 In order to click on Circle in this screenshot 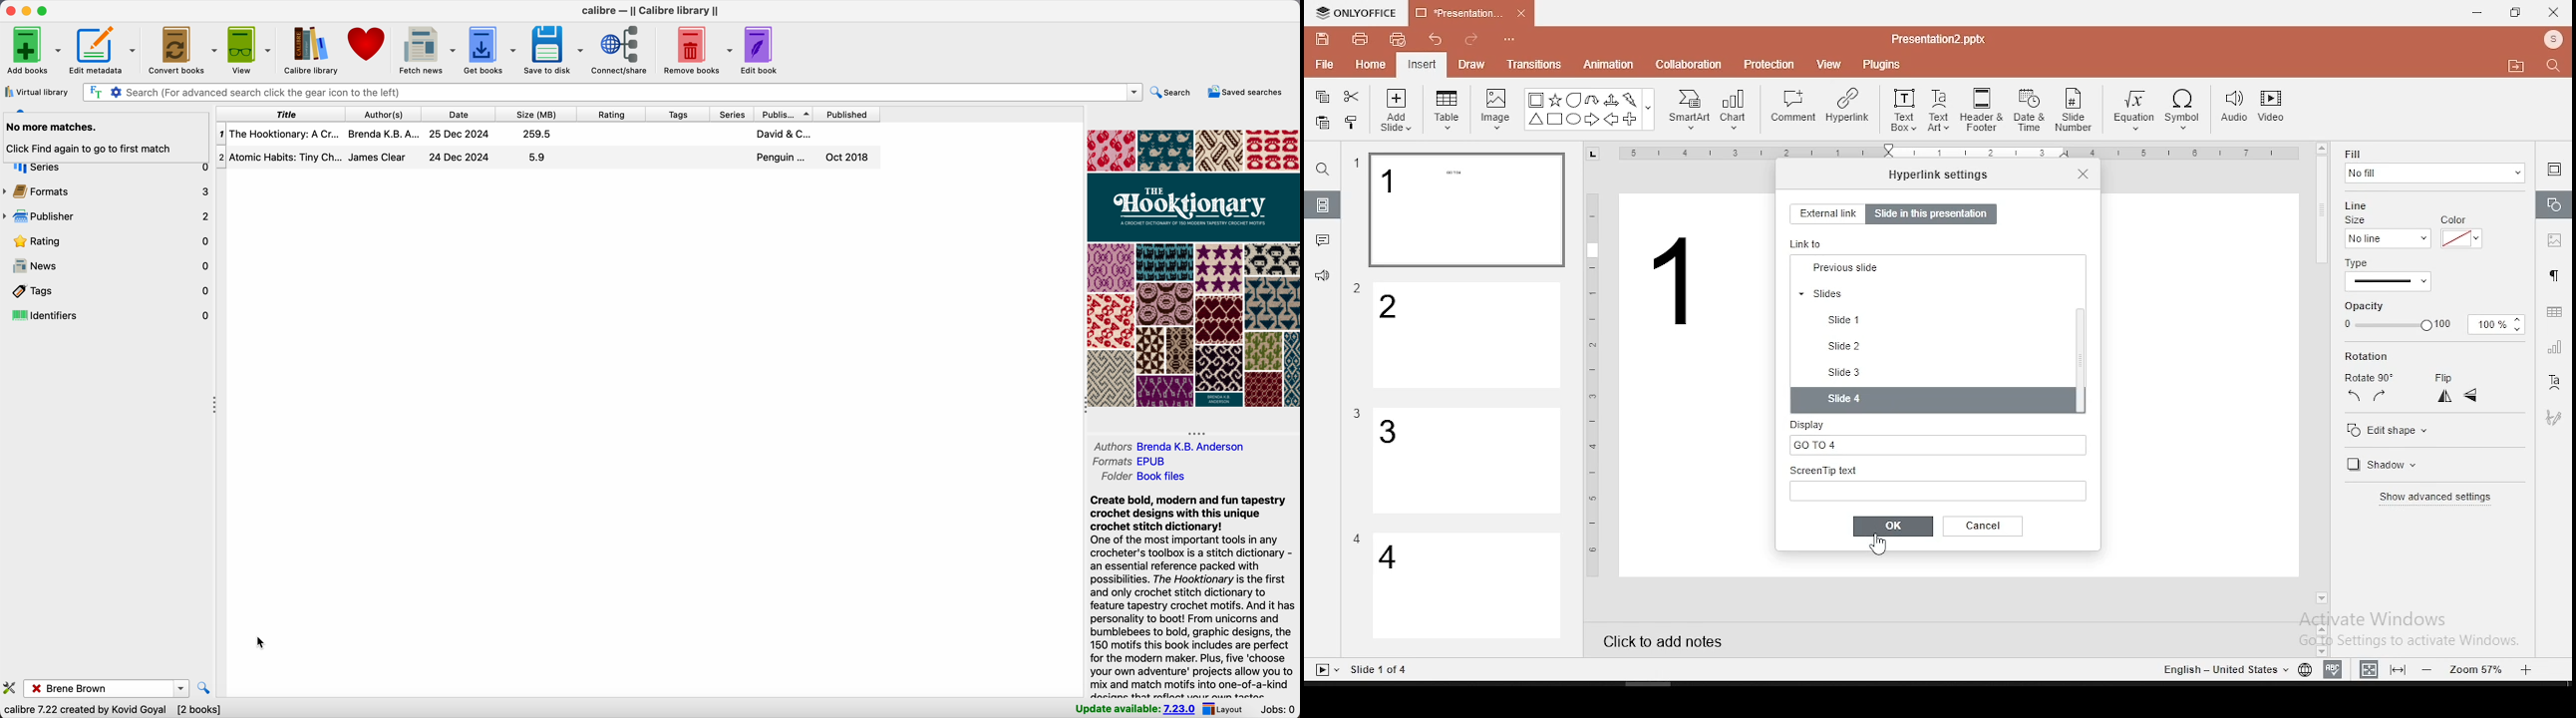, I will do `click(1575, 119)`.